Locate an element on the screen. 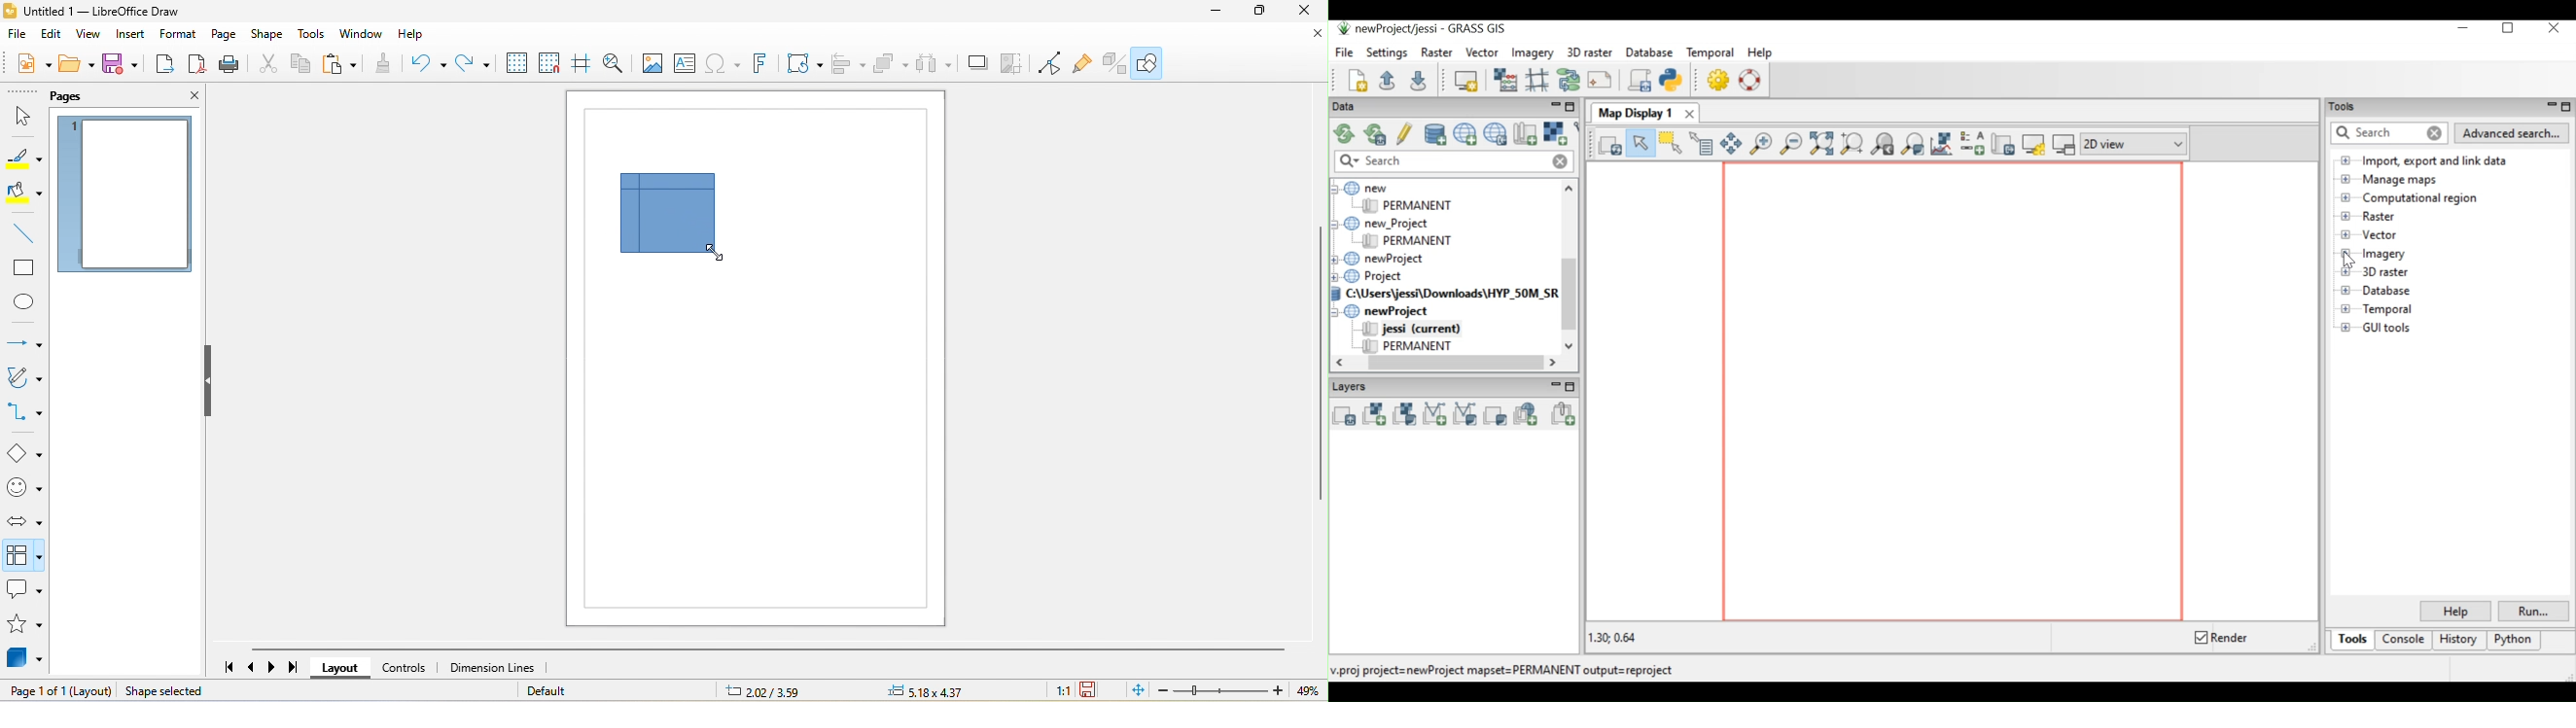 This screenshot has height=728, width=2576. edit is located at coordinates (53, 35).